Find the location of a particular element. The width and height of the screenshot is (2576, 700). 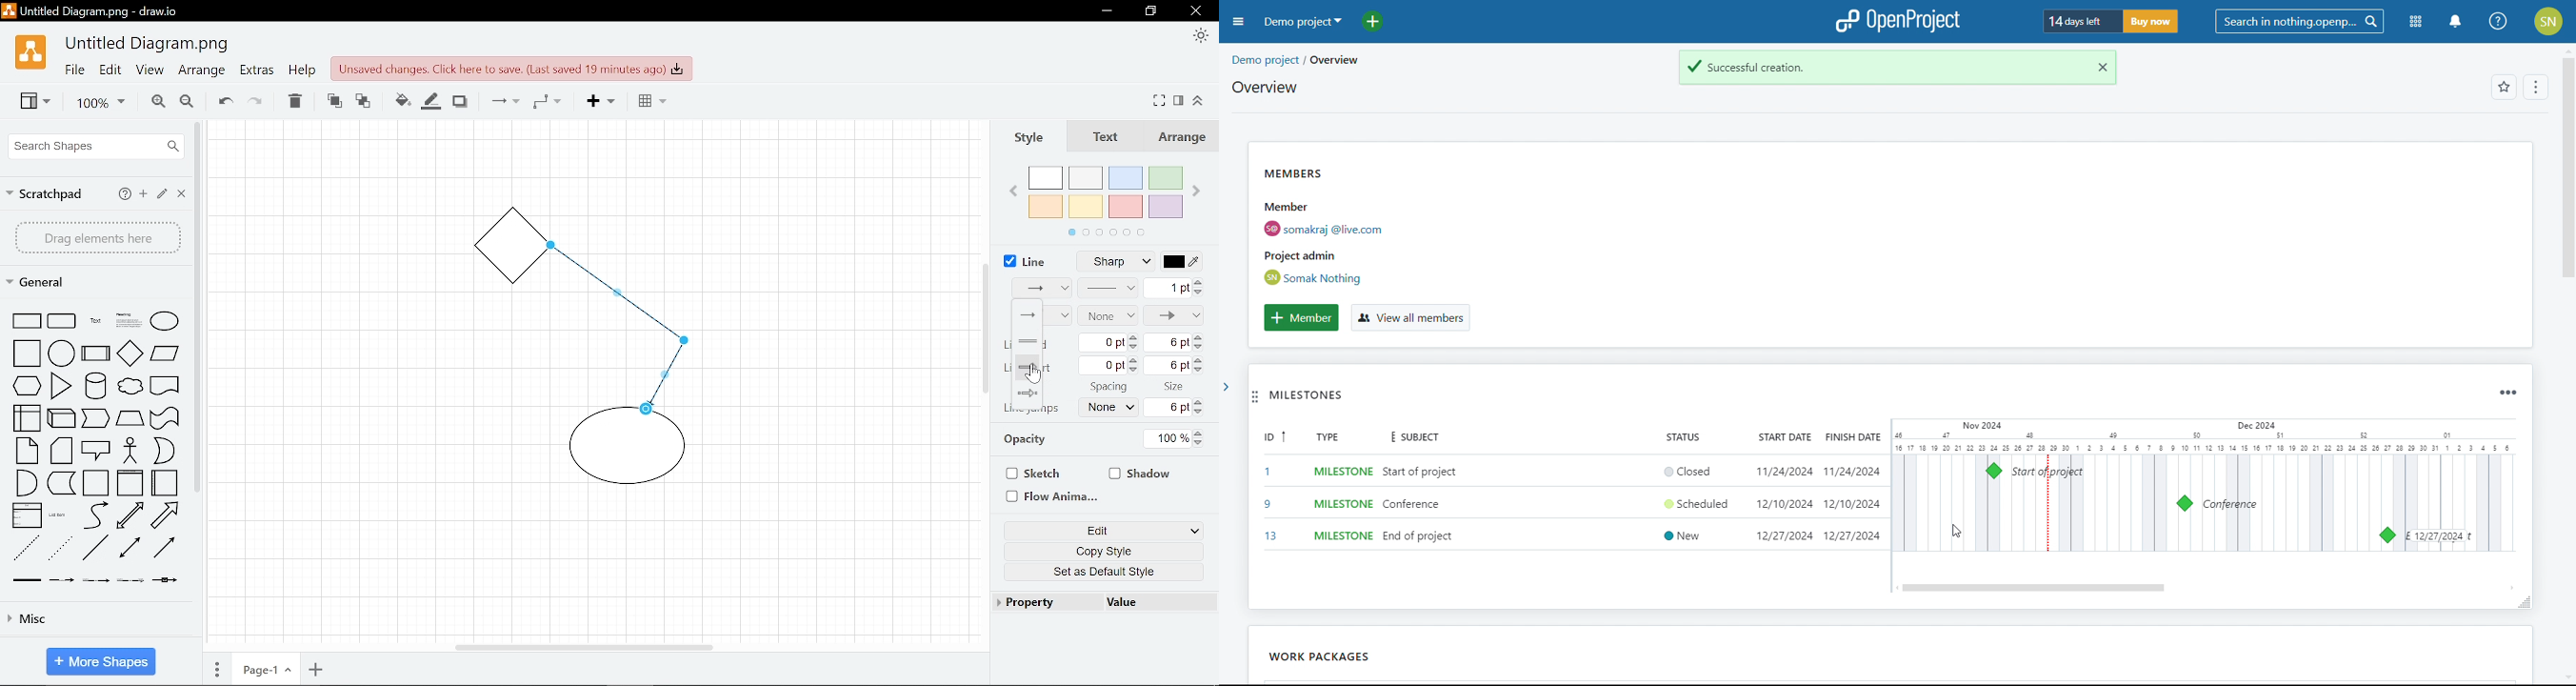

modules is located at coordinates (2416, 23).